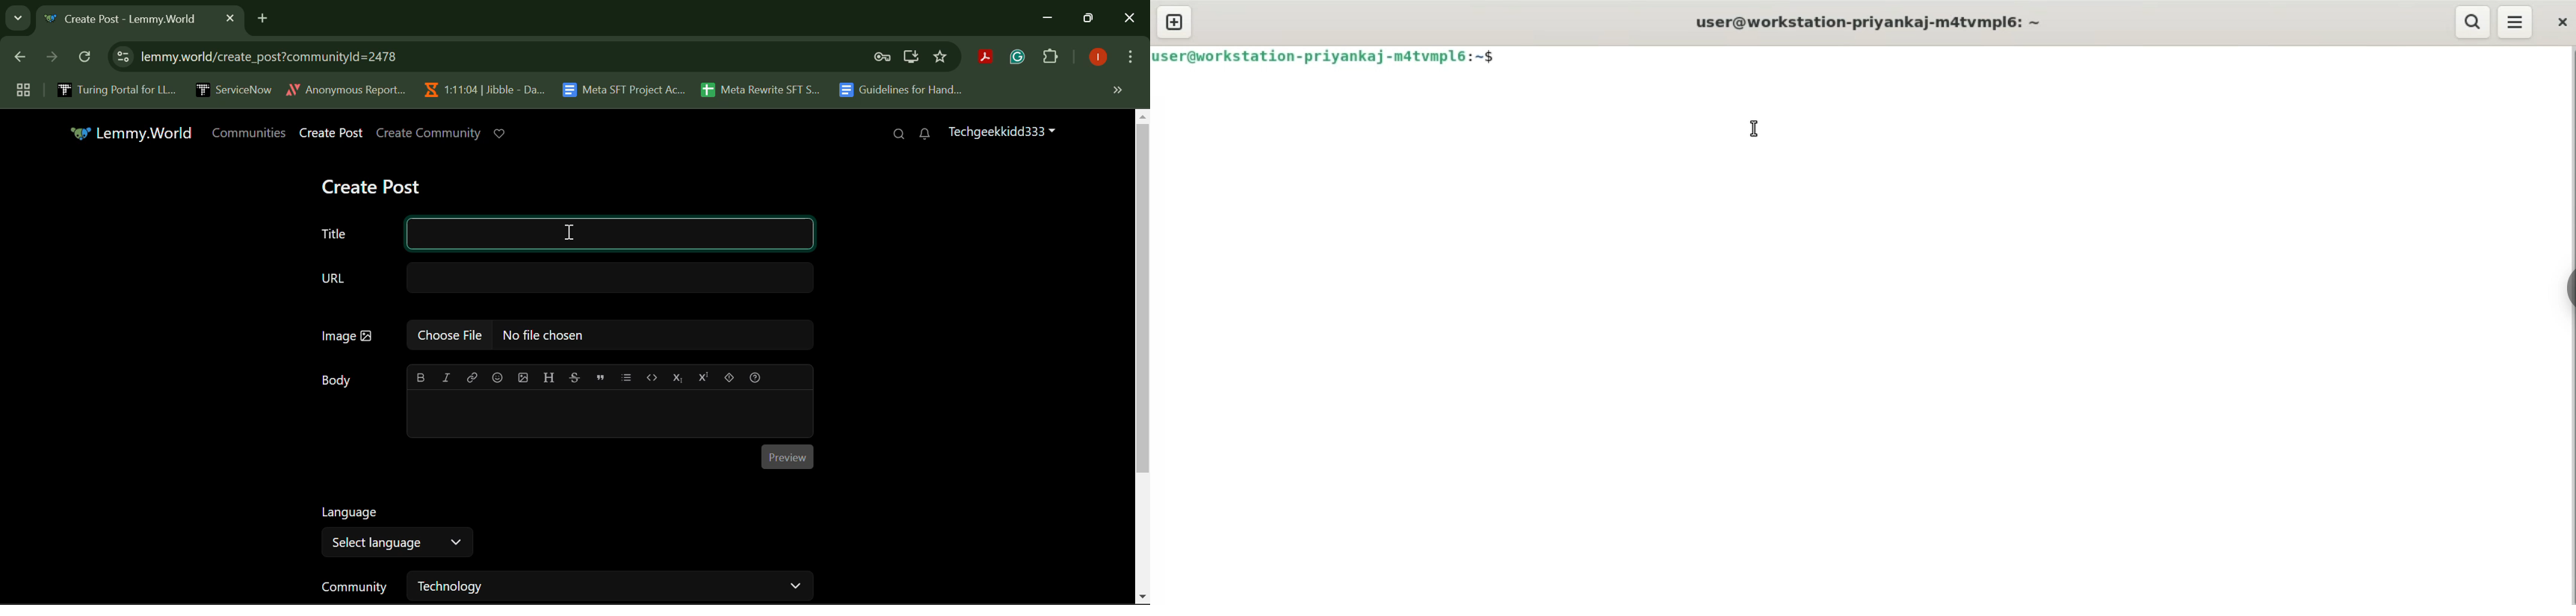  Describe the element at coordinates (899, 135) in the screenshot. I see `Search` at that location.